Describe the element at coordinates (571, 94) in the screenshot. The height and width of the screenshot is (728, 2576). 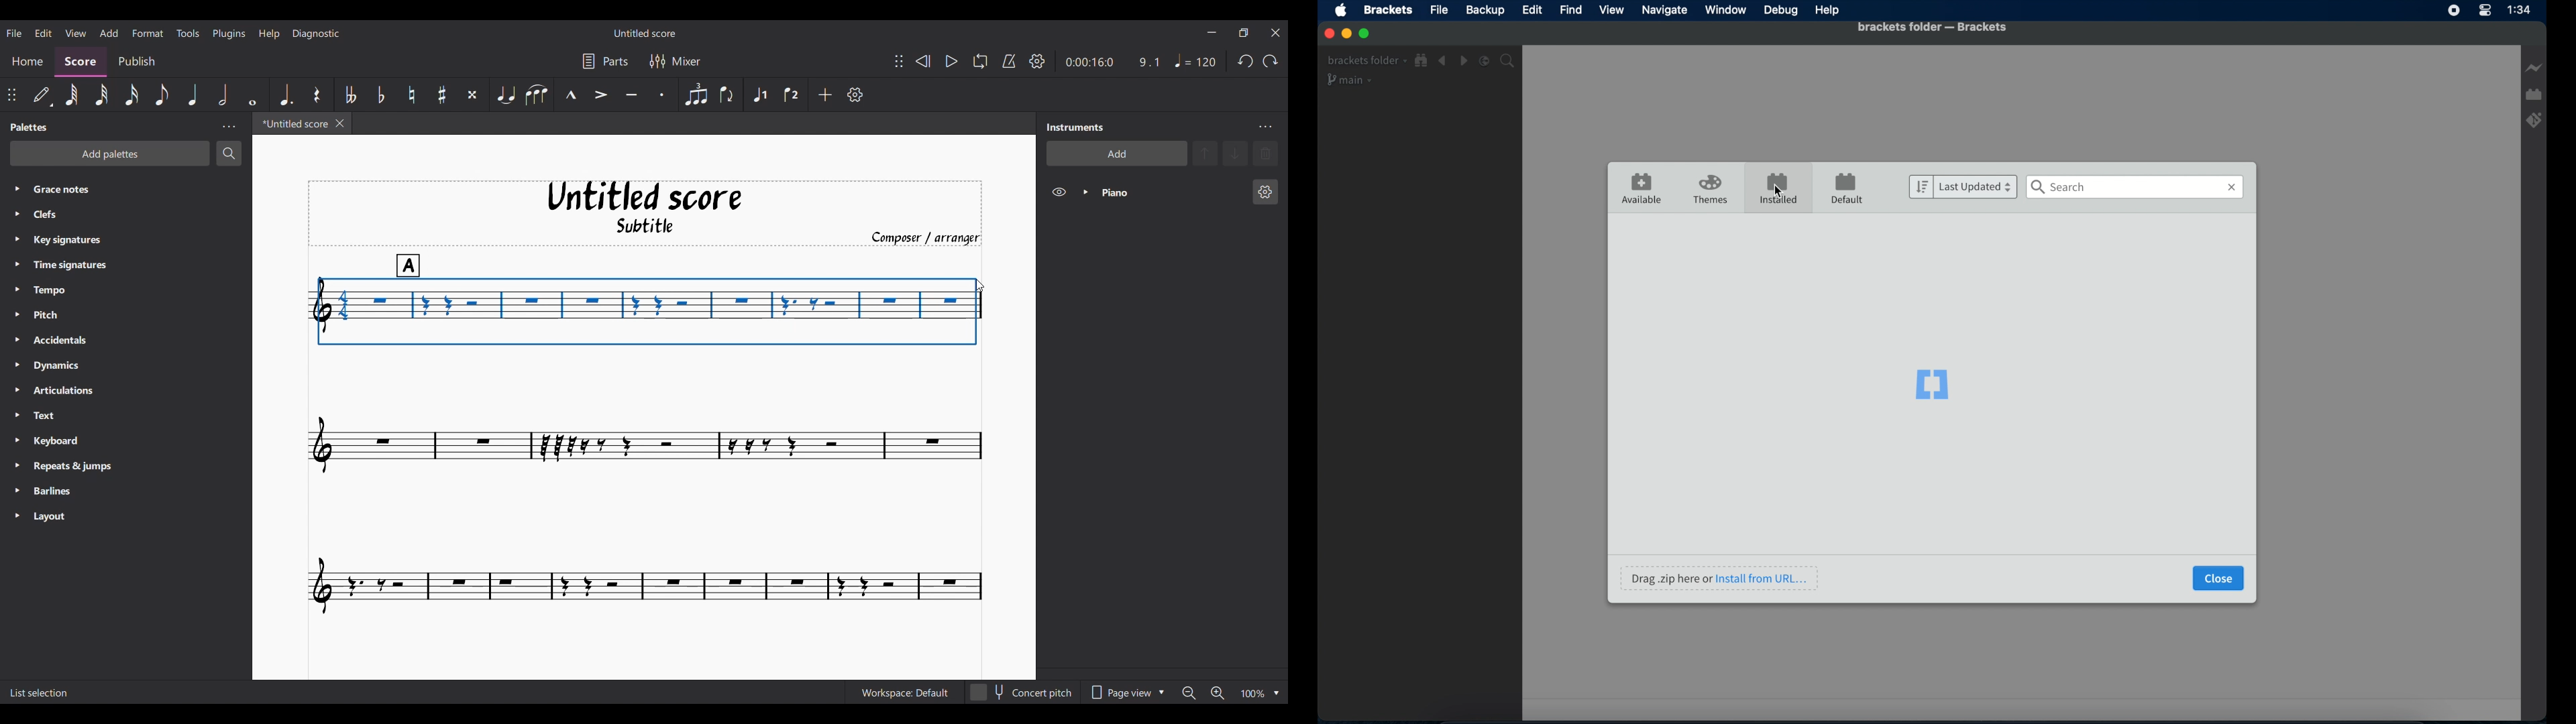
I see `Marcato` at that location.